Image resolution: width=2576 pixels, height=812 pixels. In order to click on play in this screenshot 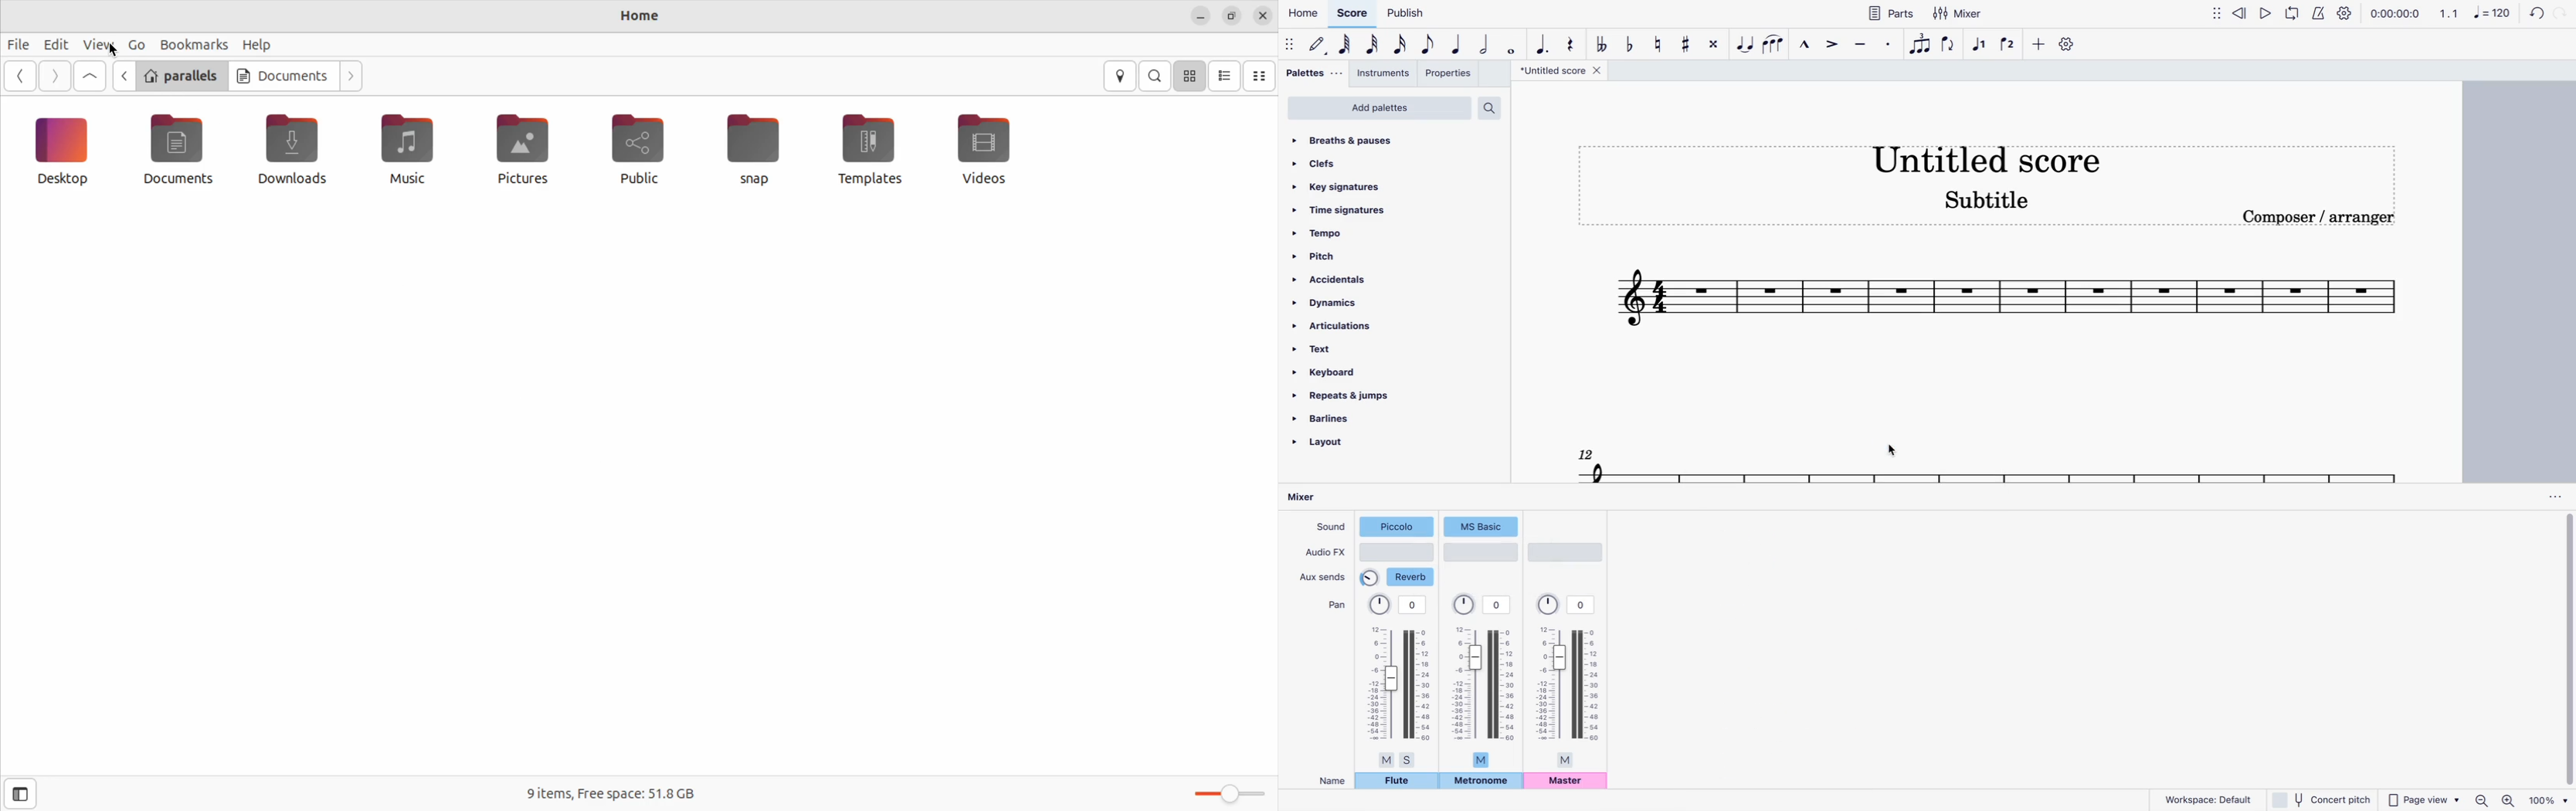, I will do `click(2267, 12)`.